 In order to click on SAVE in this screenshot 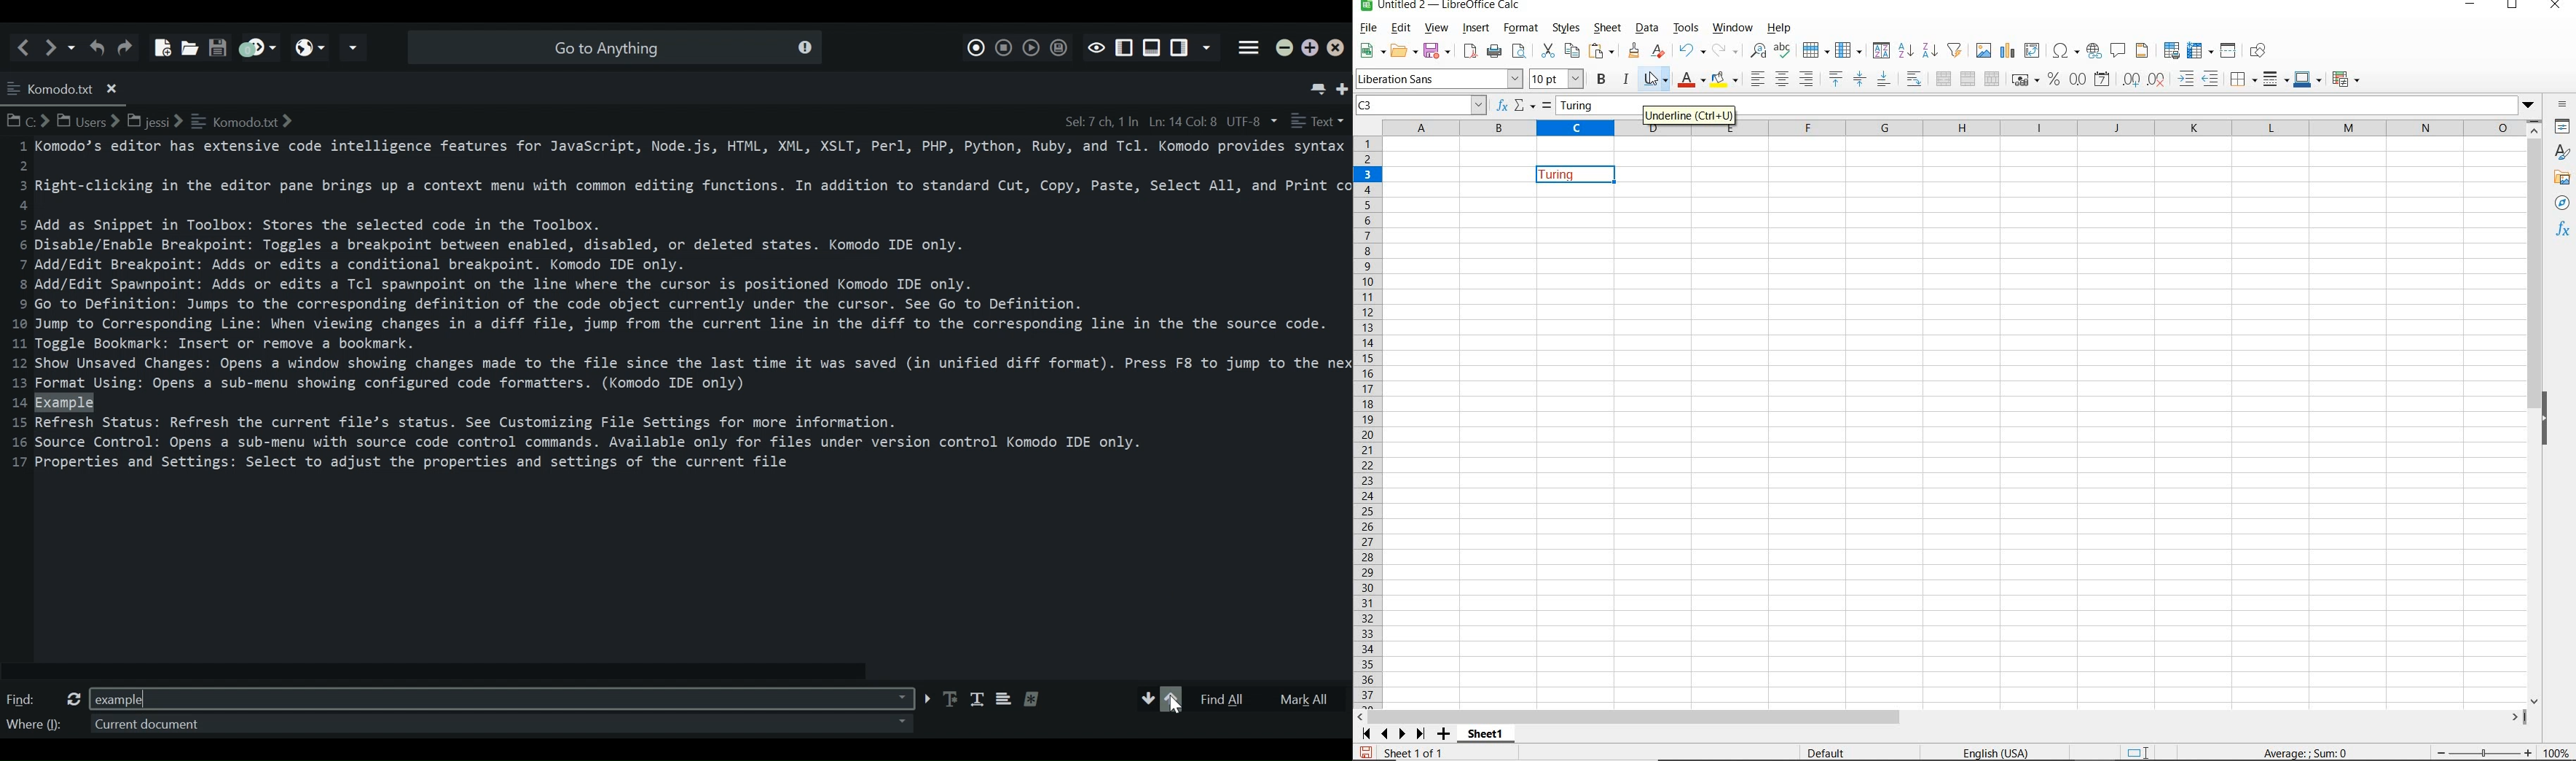, I will do `click(1366, 752)`.